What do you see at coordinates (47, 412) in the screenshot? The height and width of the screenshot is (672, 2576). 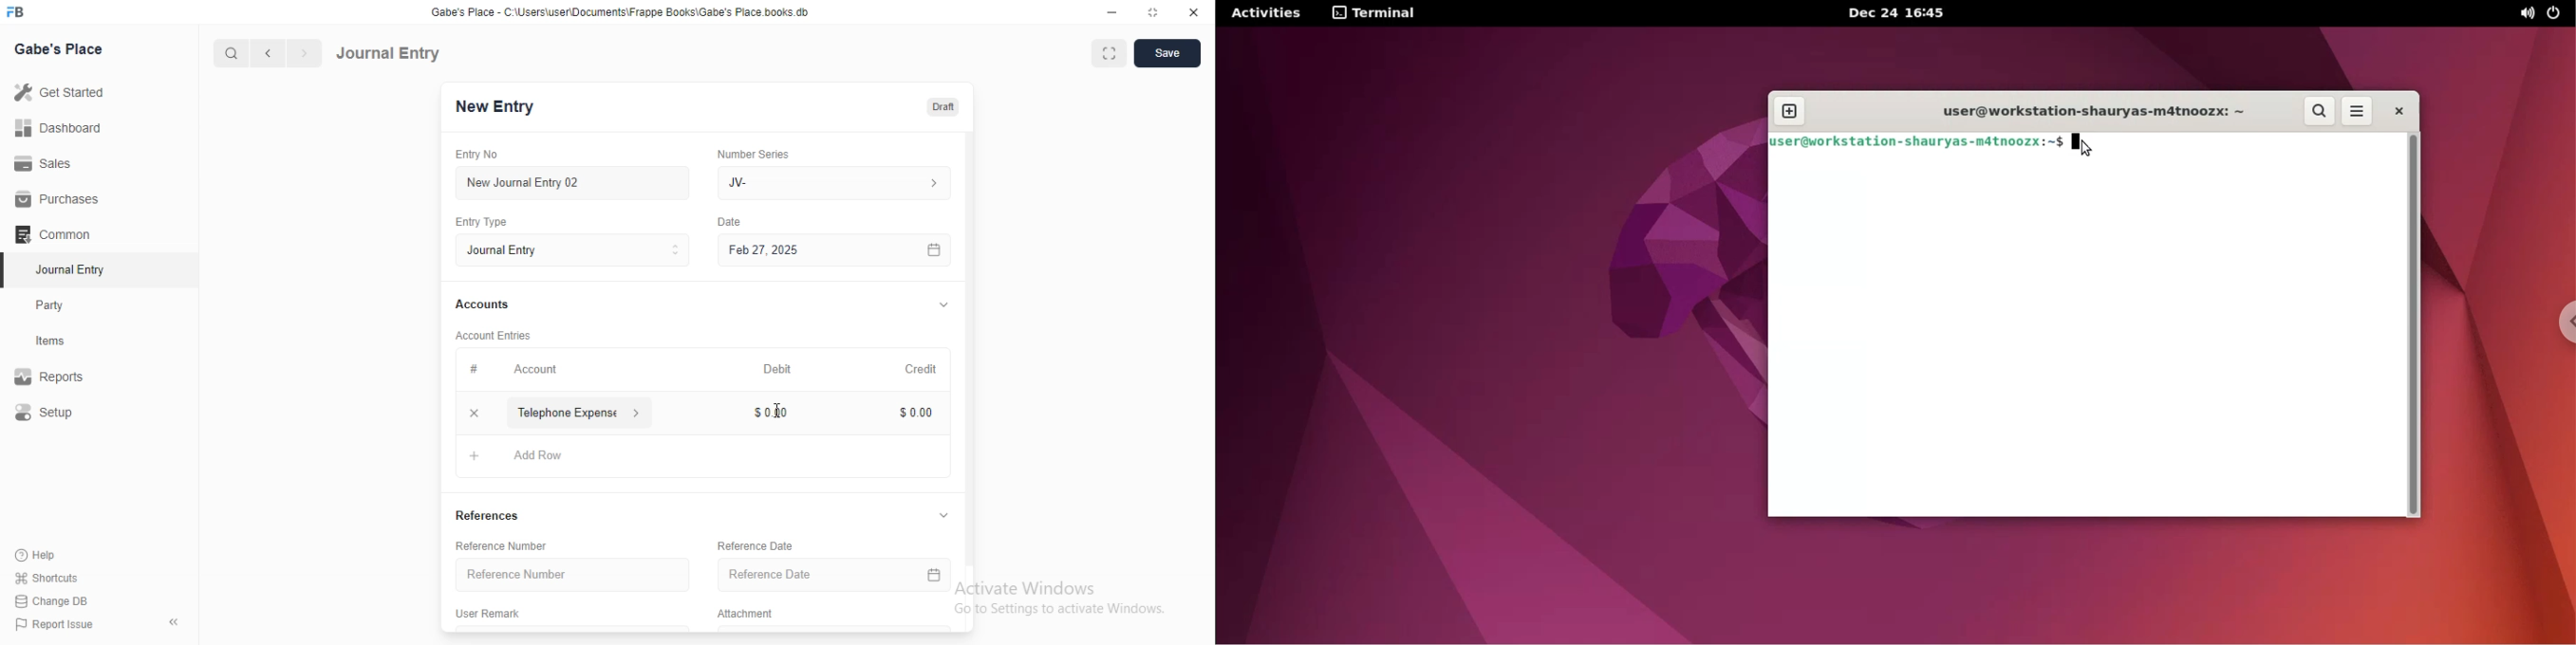 I see `Setup` at bounding box center [47, 412].